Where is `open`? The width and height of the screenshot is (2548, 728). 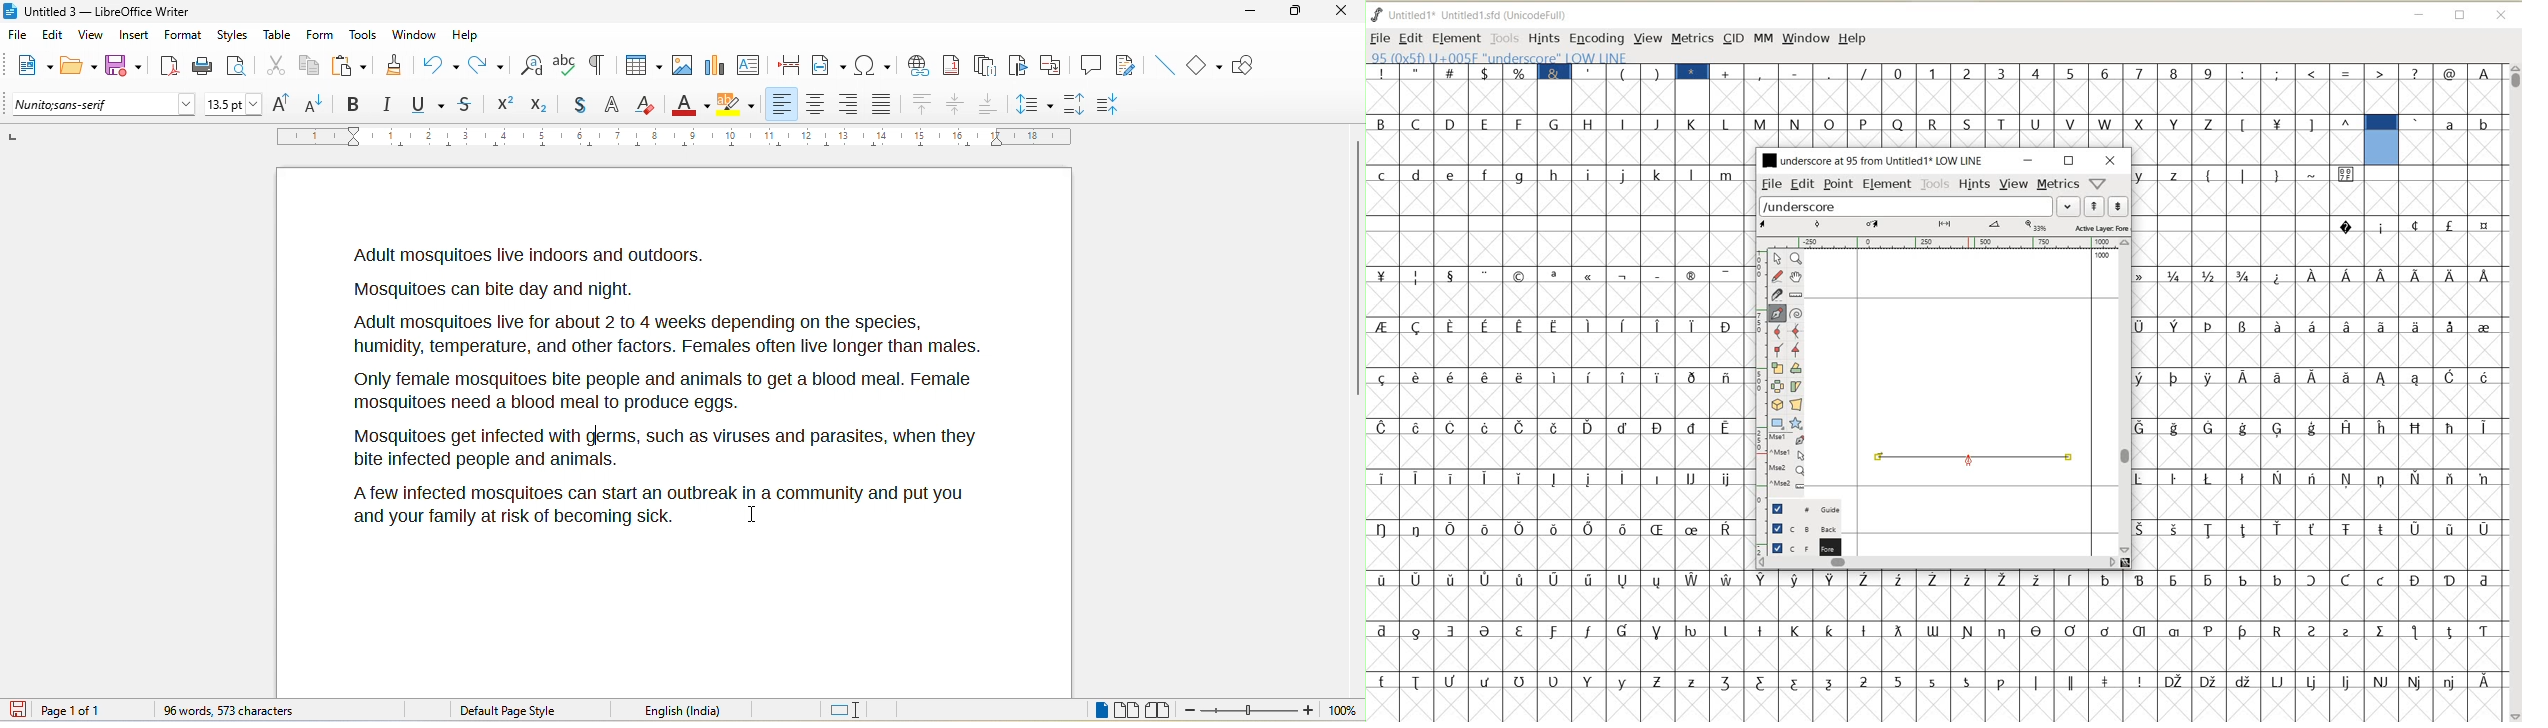
open is located at coordinates (79, 67).